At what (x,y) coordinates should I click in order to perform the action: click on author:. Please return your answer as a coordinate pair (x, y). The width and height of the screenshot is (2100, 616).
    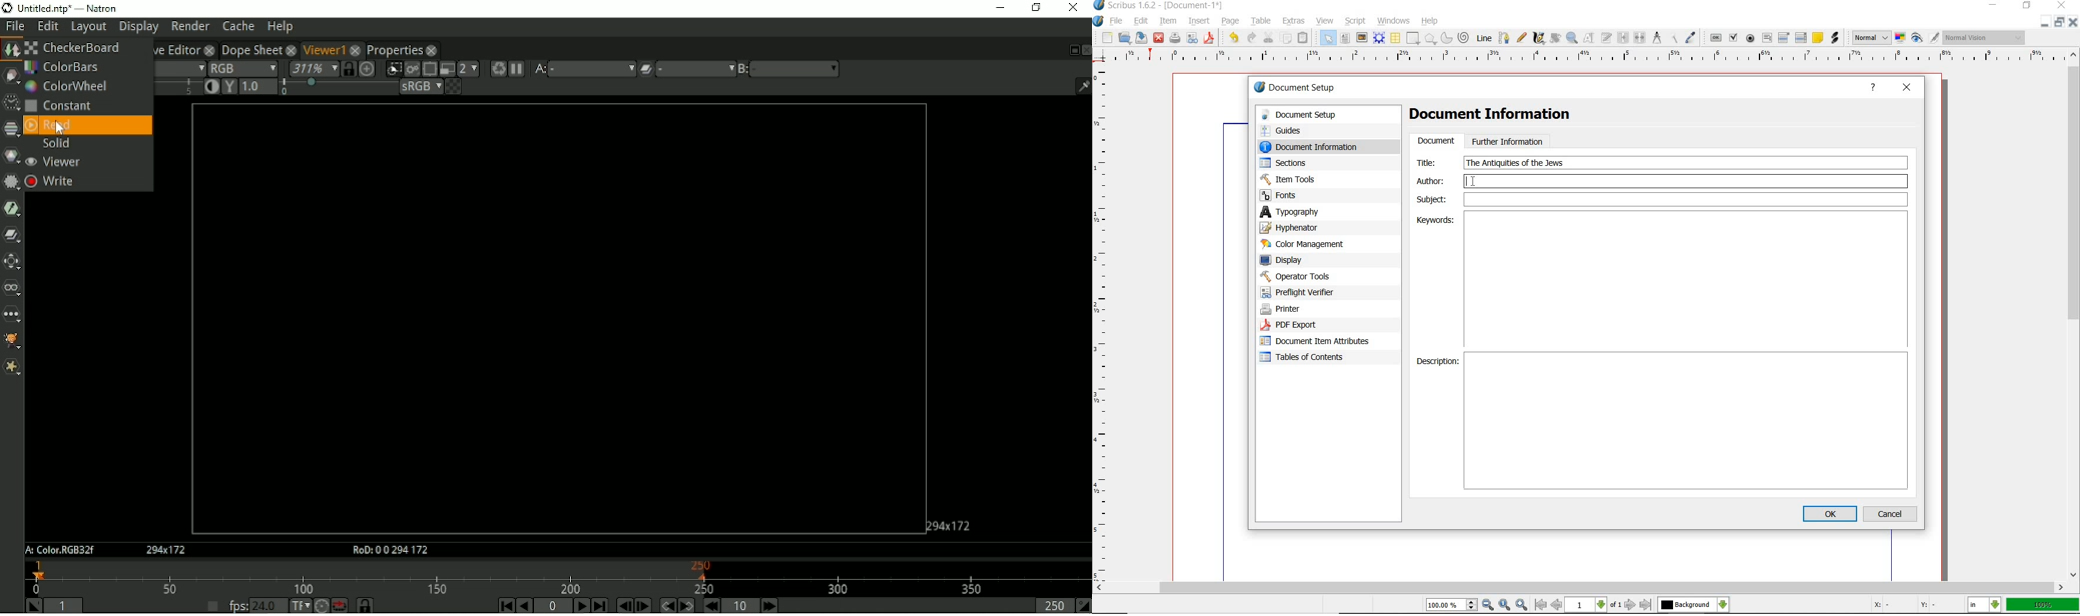
    Looking at the image, I should click on (1433, 181).